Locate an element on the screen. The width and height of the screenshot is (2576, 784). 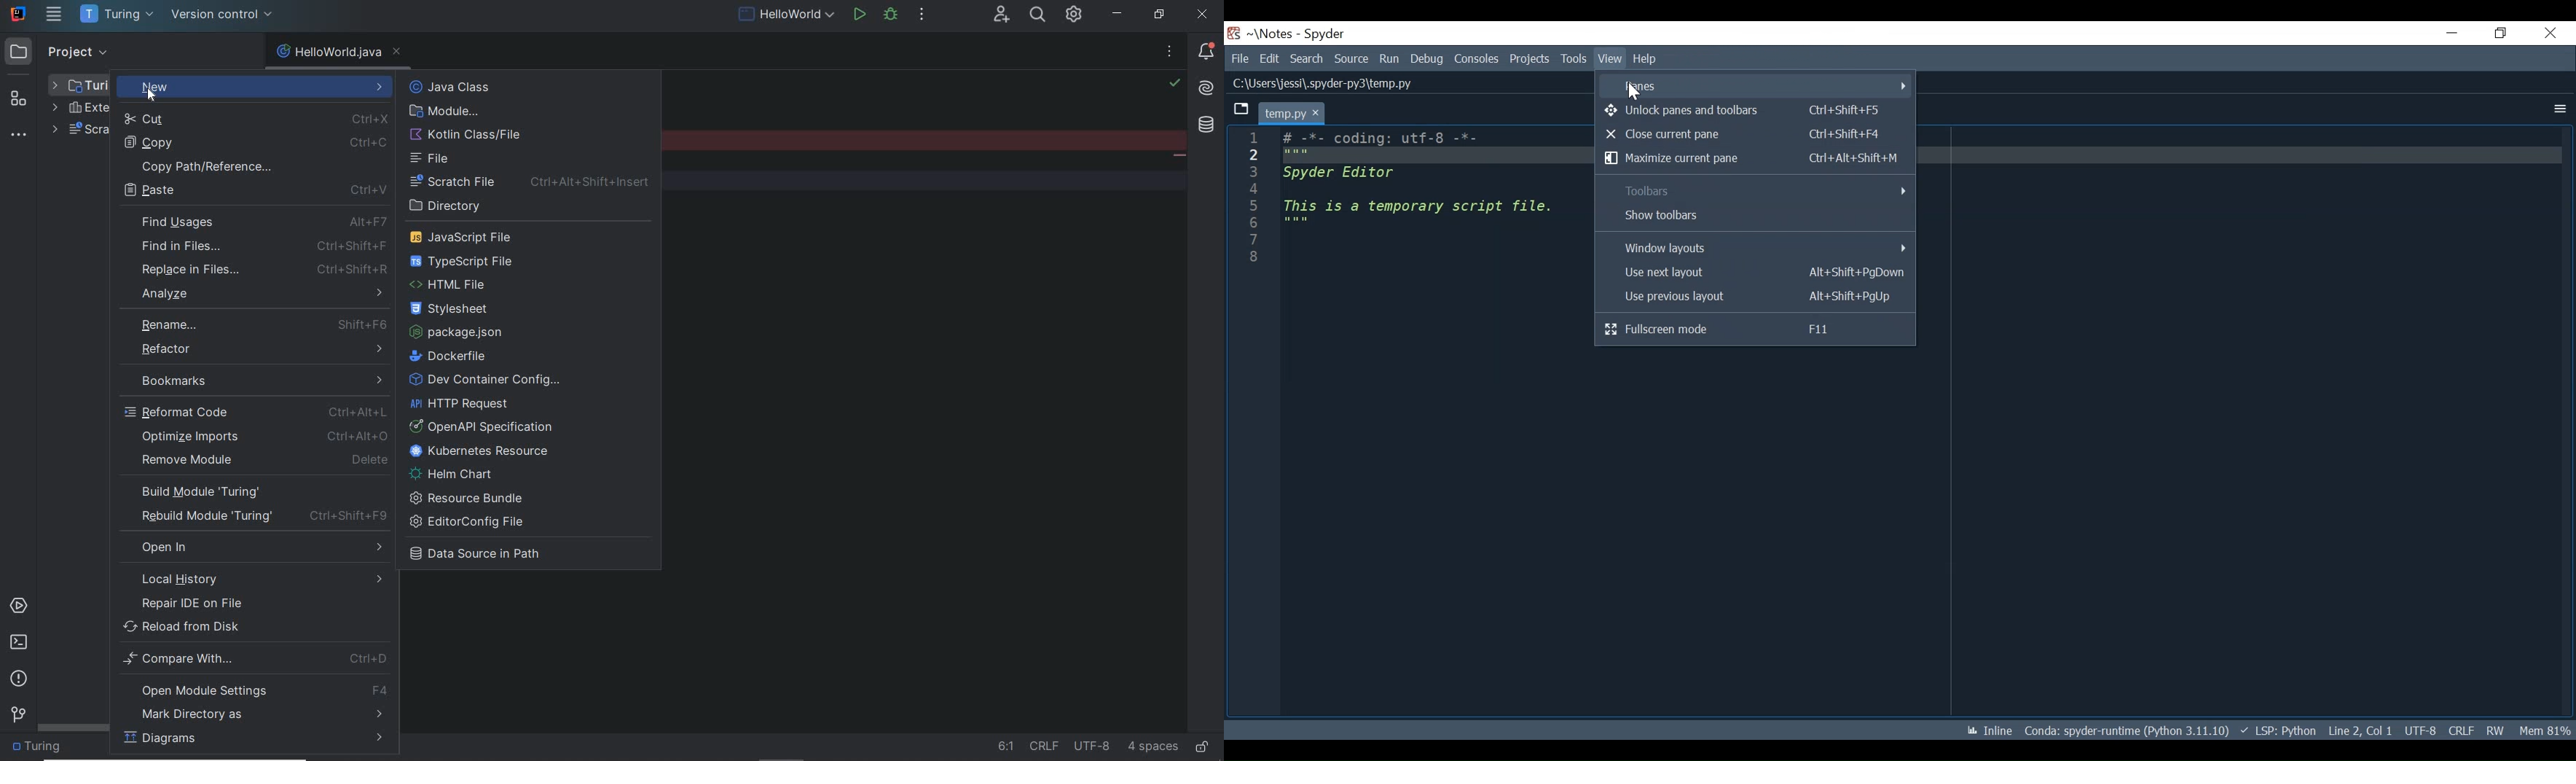
Show toolbars is located at coordinates (1756, 217).